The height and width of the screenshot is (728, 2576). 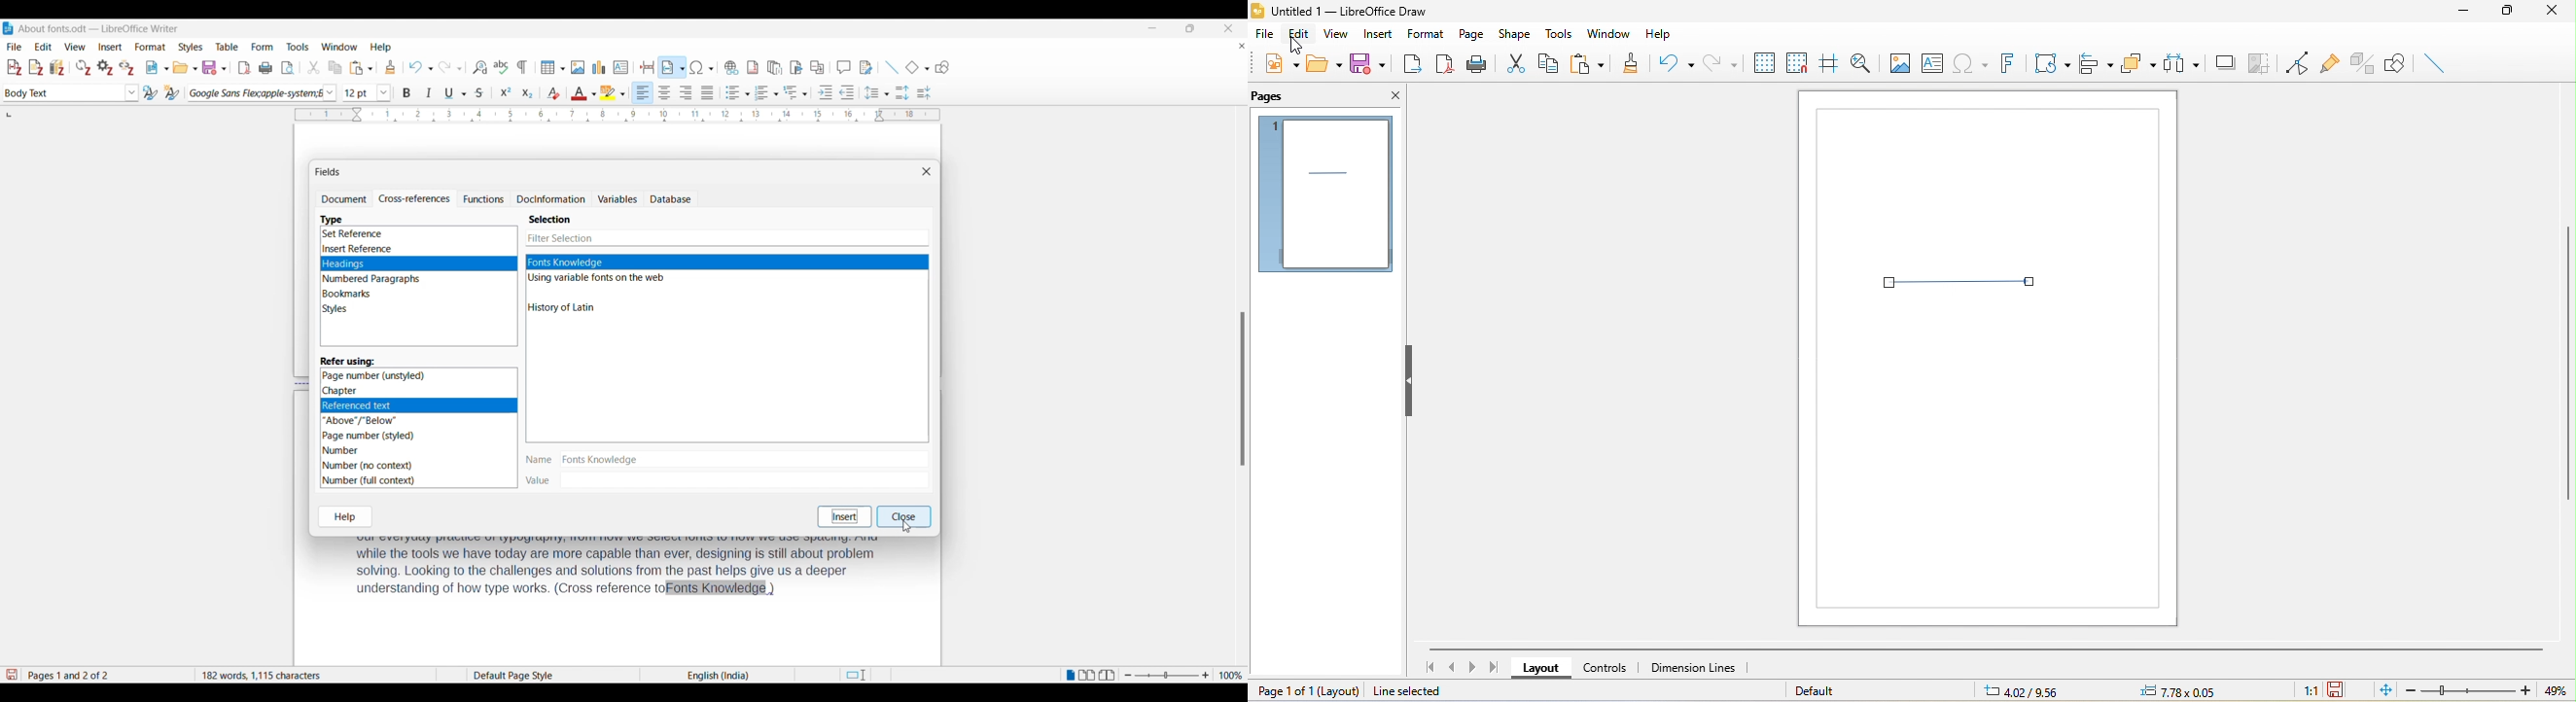 I want to click on clone formatting, so click(x=1634, y=61).